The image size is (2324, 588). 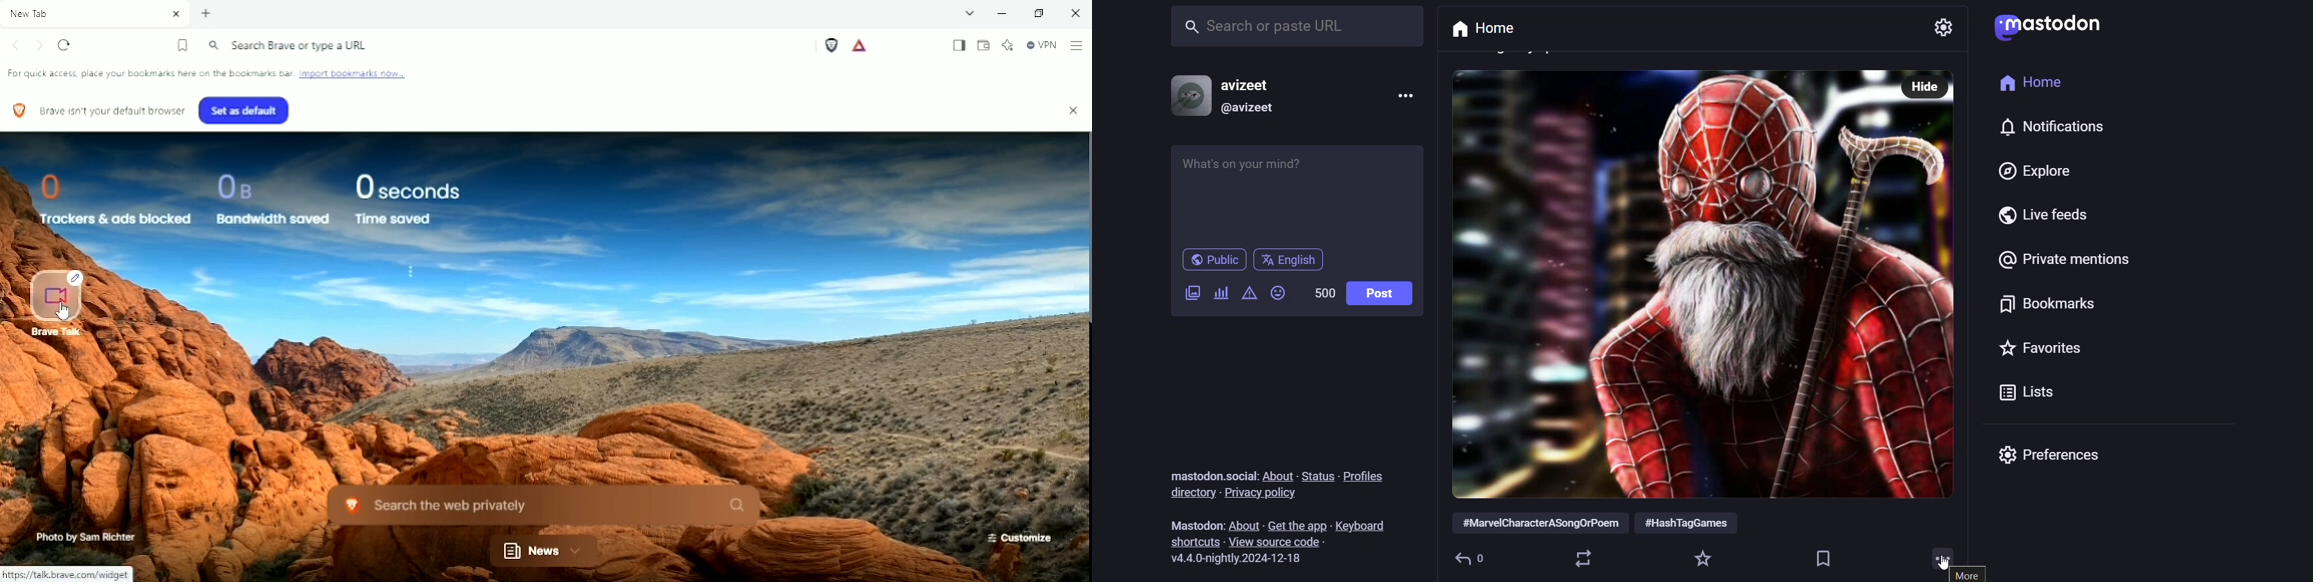 I want to click on logo, so click(x=2048, y=26).